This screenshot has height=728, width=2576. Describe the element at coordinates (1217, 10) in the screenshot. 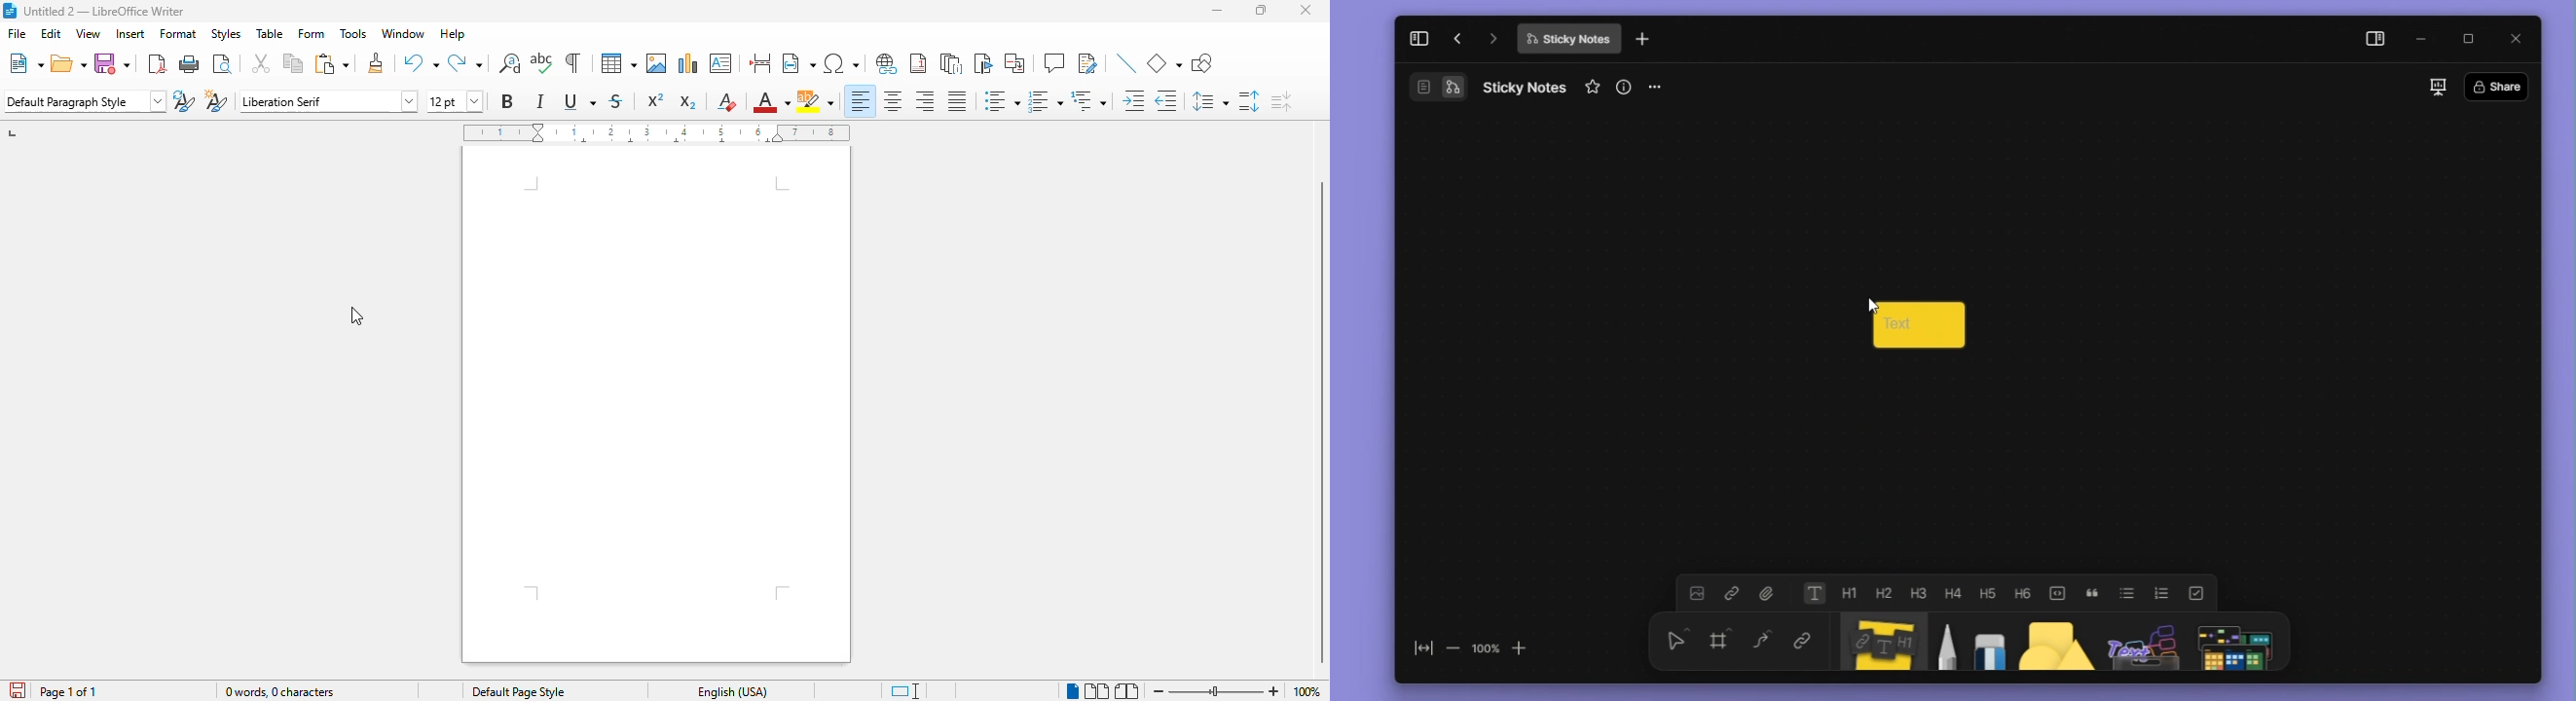

I see `minimize` at that location.